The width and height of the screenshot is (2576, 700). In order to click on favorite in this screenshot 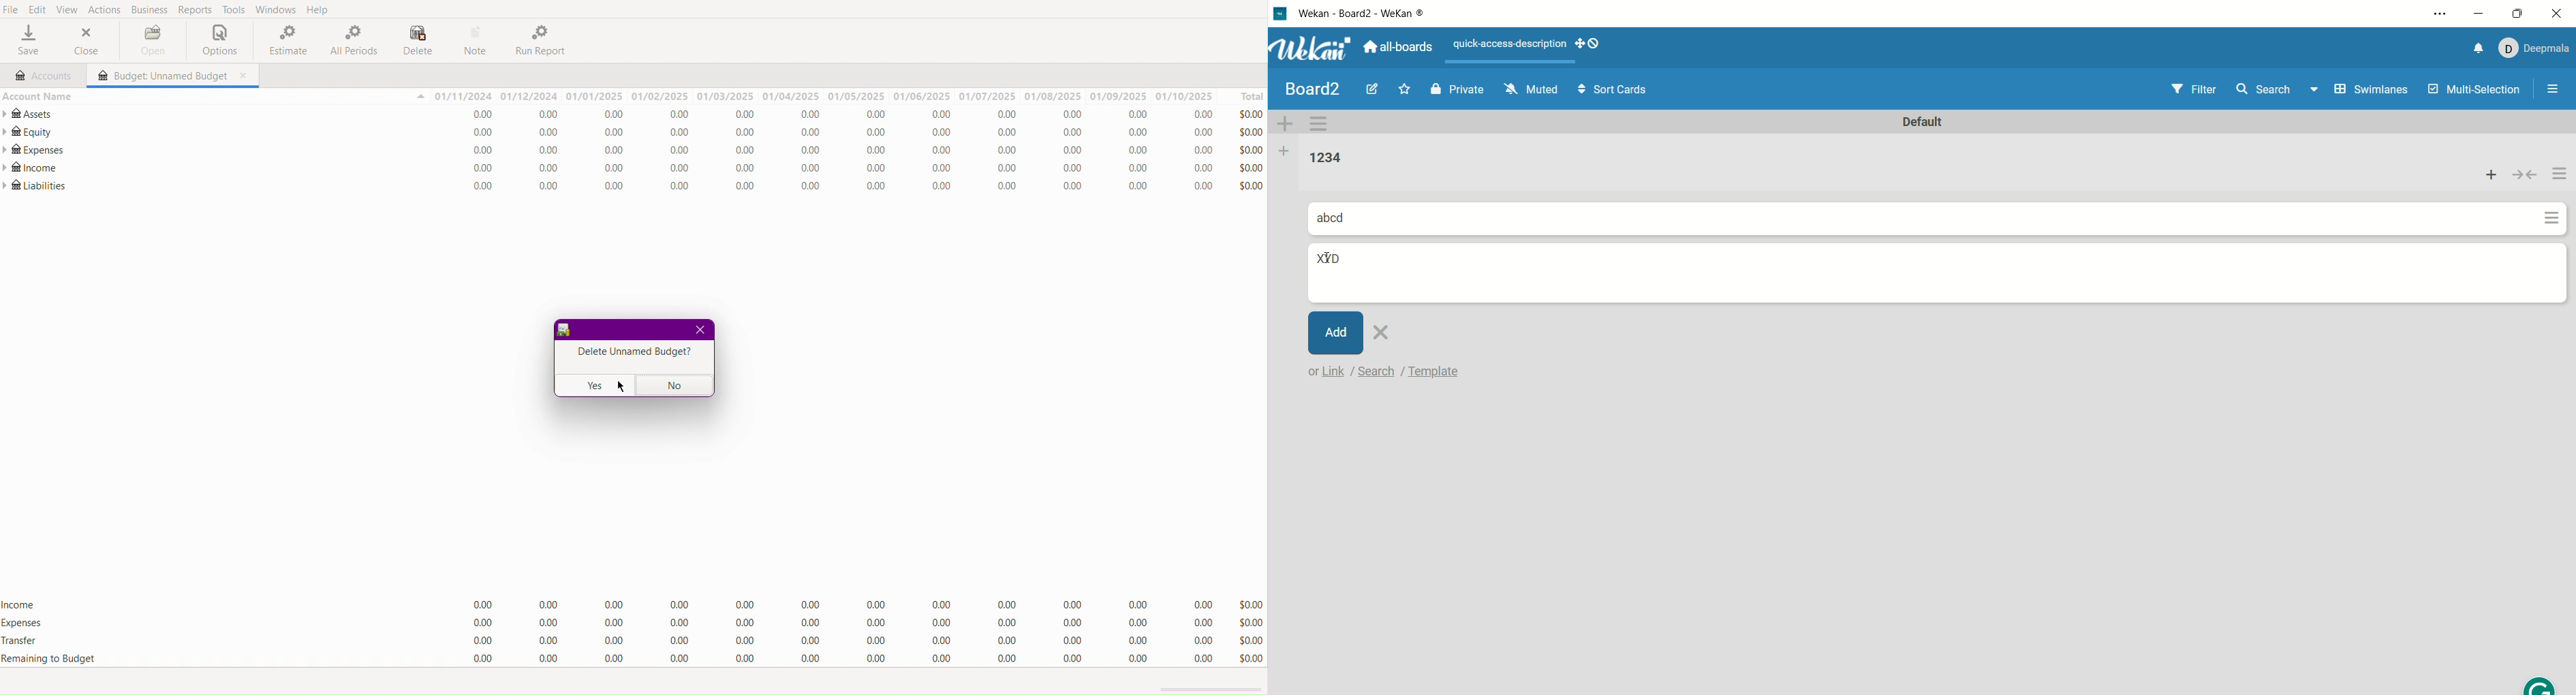, I will do `click(1408, 88)`.